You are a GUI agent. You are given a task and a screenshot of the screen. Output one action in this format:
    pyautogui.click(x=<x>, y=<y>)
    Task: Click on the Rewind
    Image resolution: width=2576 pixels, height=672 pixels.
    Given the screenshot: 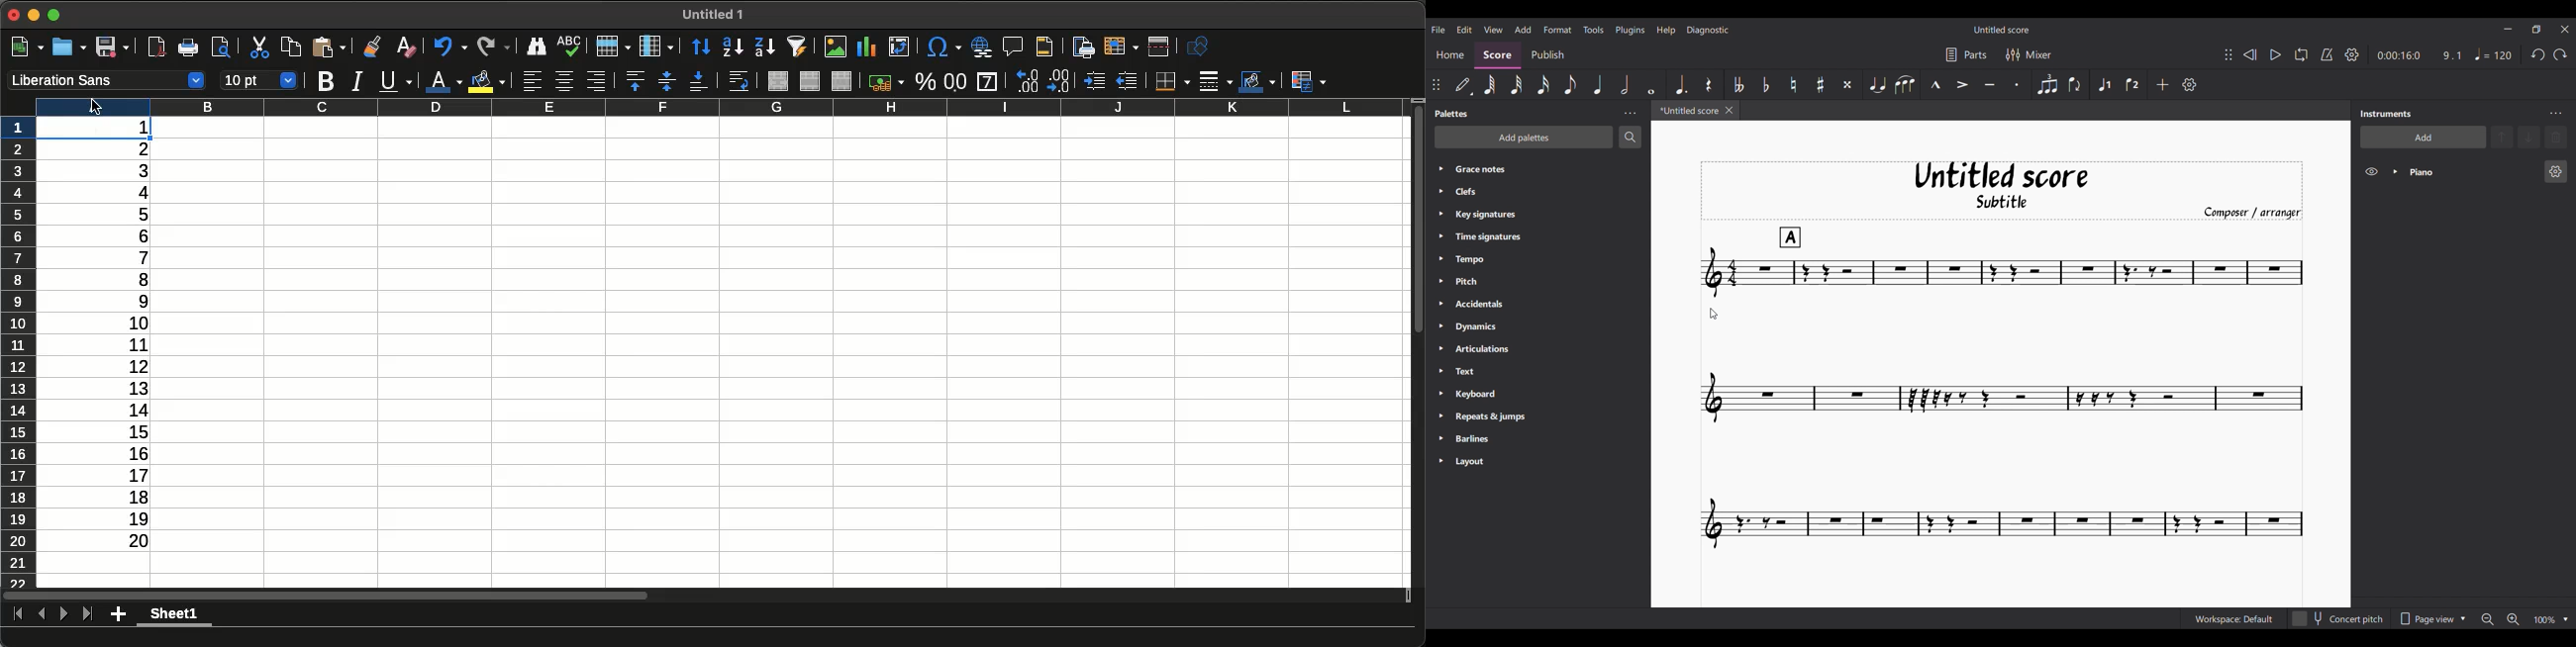 What is the action you would take?
    pyautogui.click(x=2250, y=55)
    